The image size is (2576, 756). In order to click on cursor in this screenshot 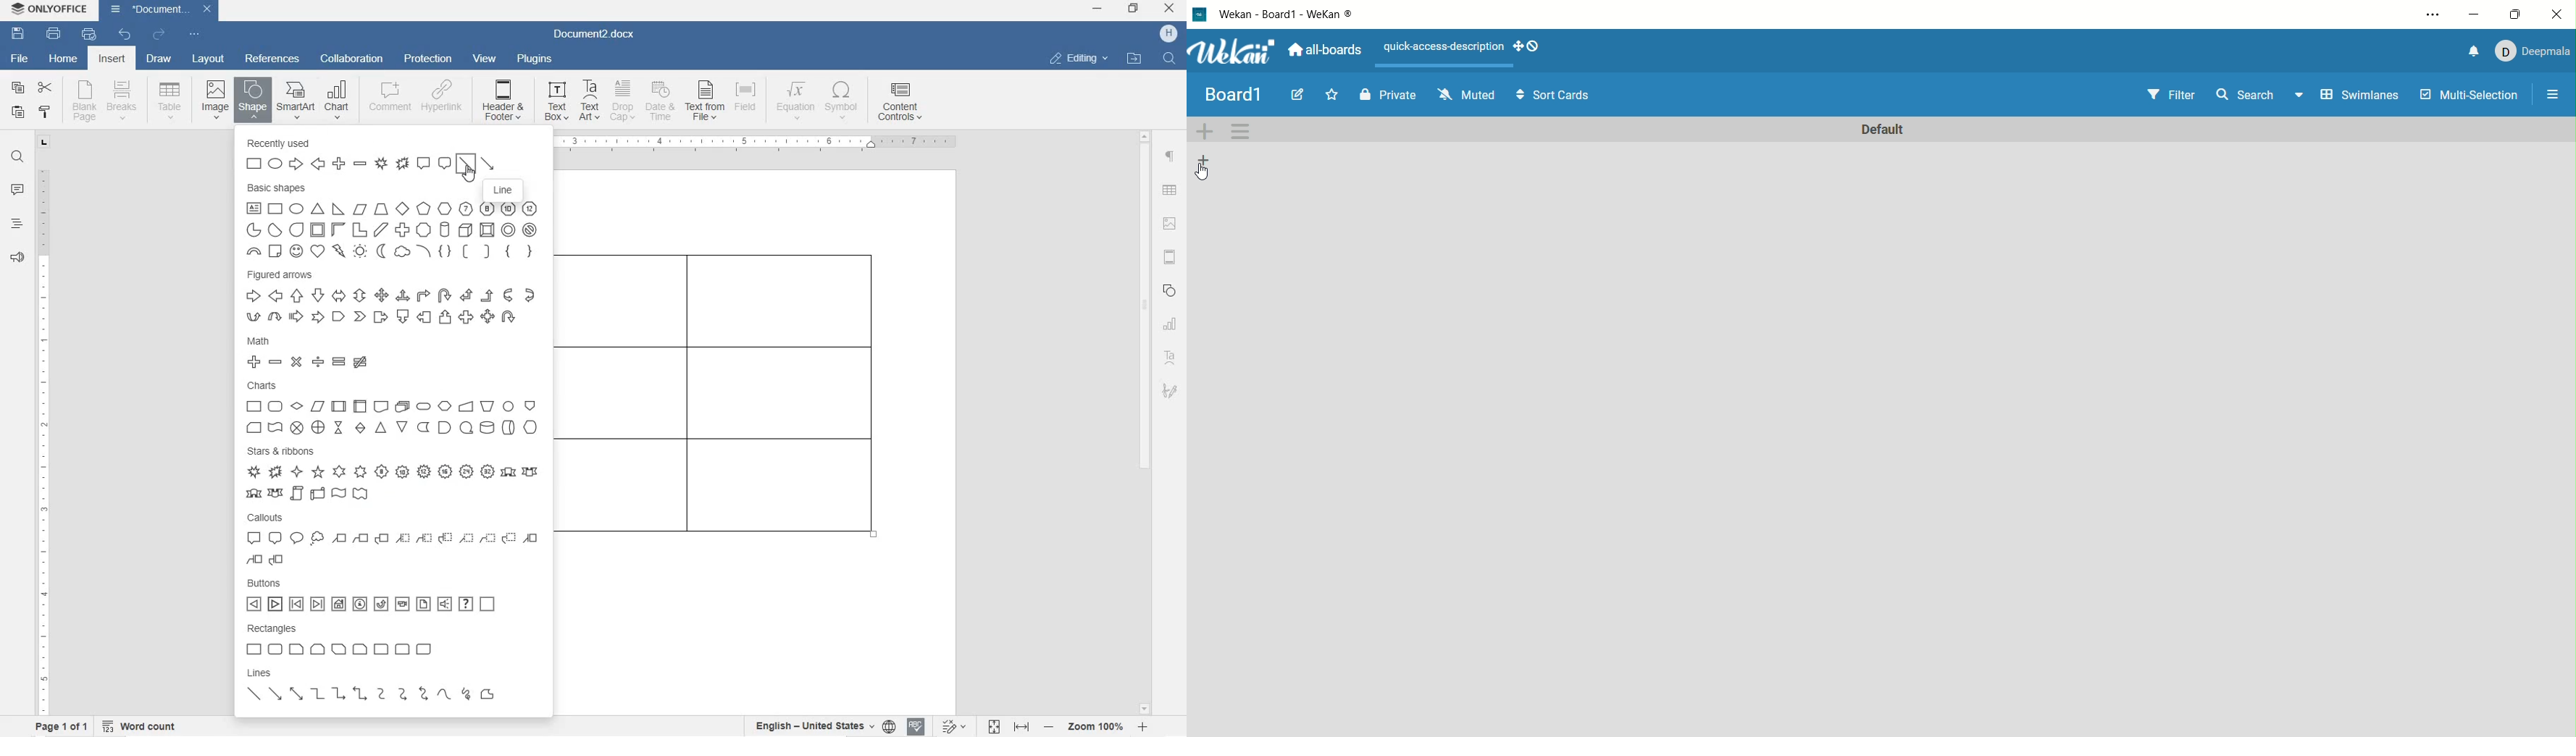, I will do `click(468, 174)`.